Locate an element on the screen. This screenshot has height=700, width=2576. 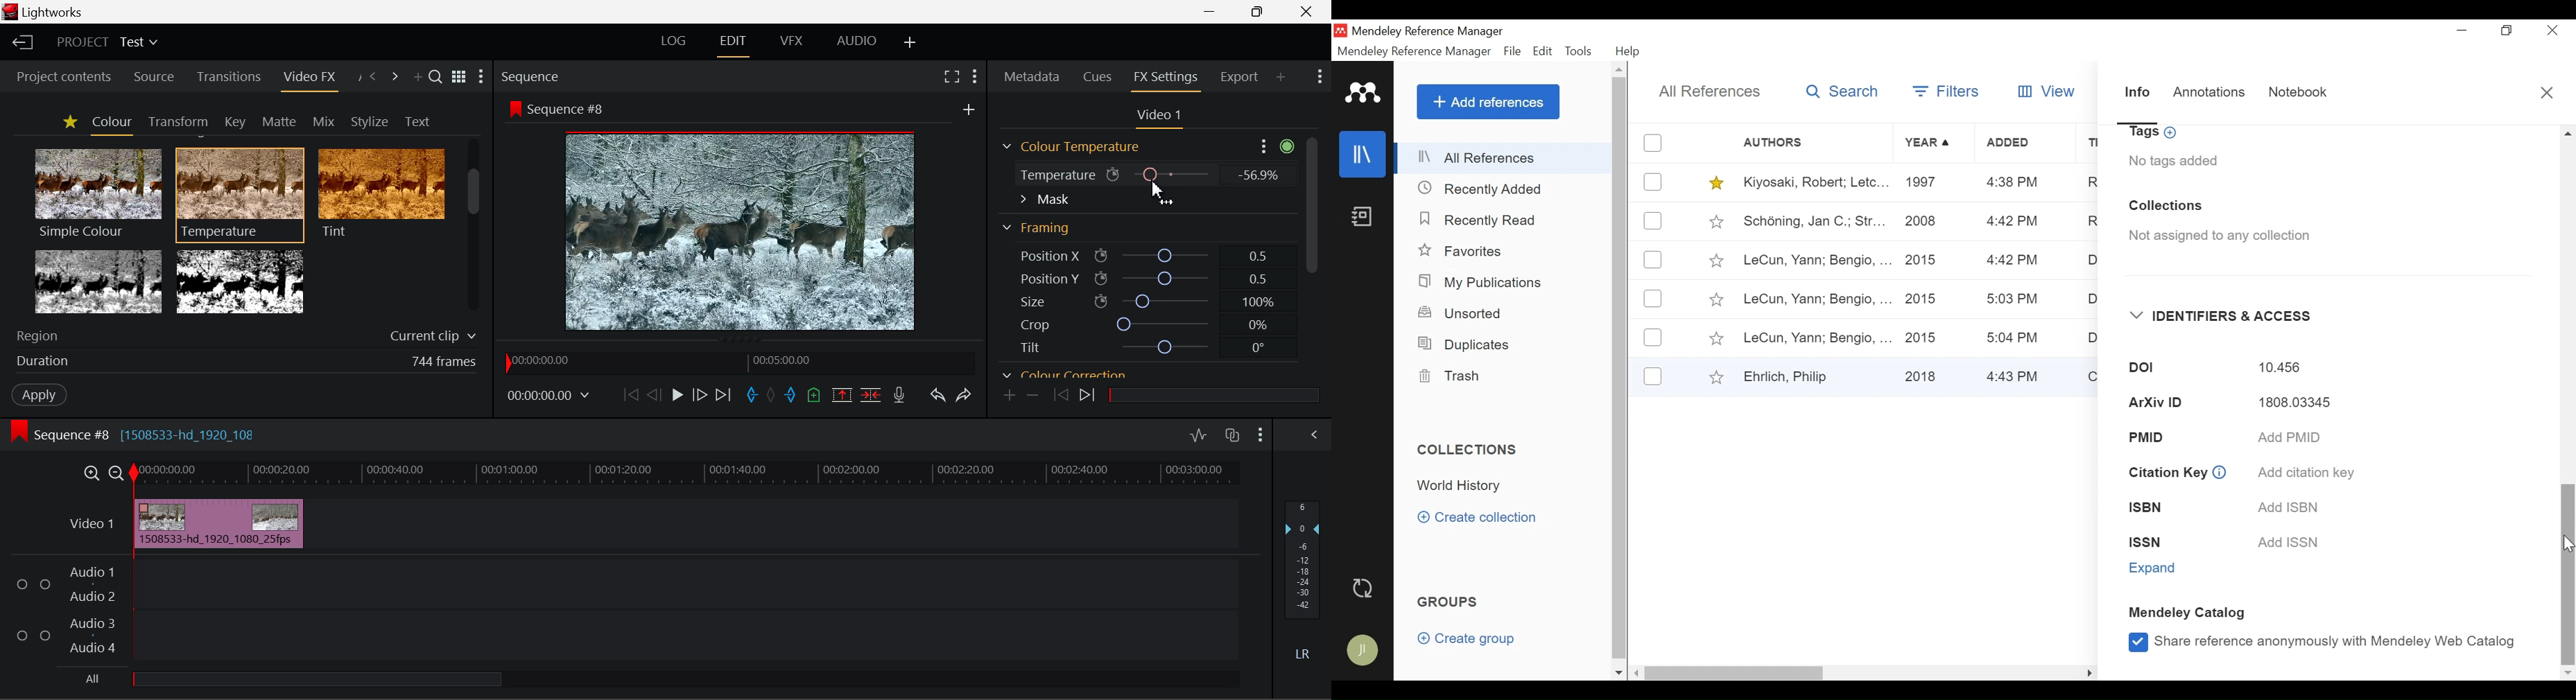
Collections is located at coordinates (1469, 450).